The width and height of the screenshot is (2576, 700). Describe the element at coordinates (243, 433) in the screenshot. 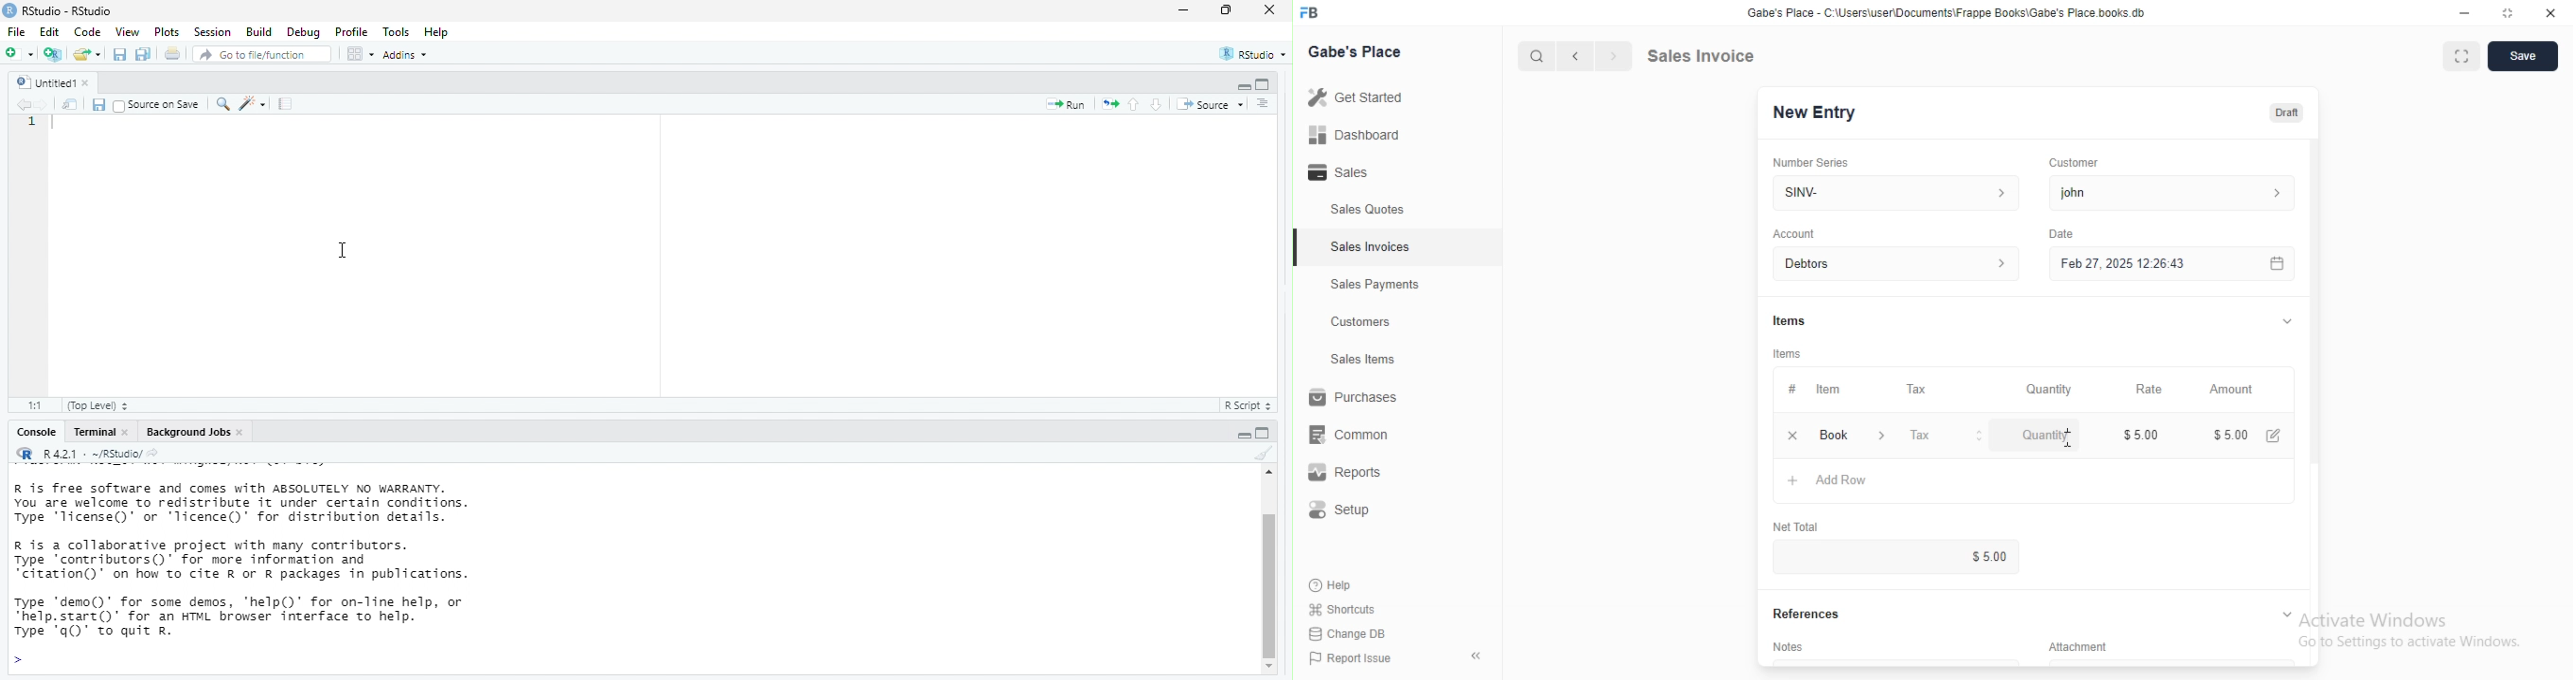

I see `close` at that location.